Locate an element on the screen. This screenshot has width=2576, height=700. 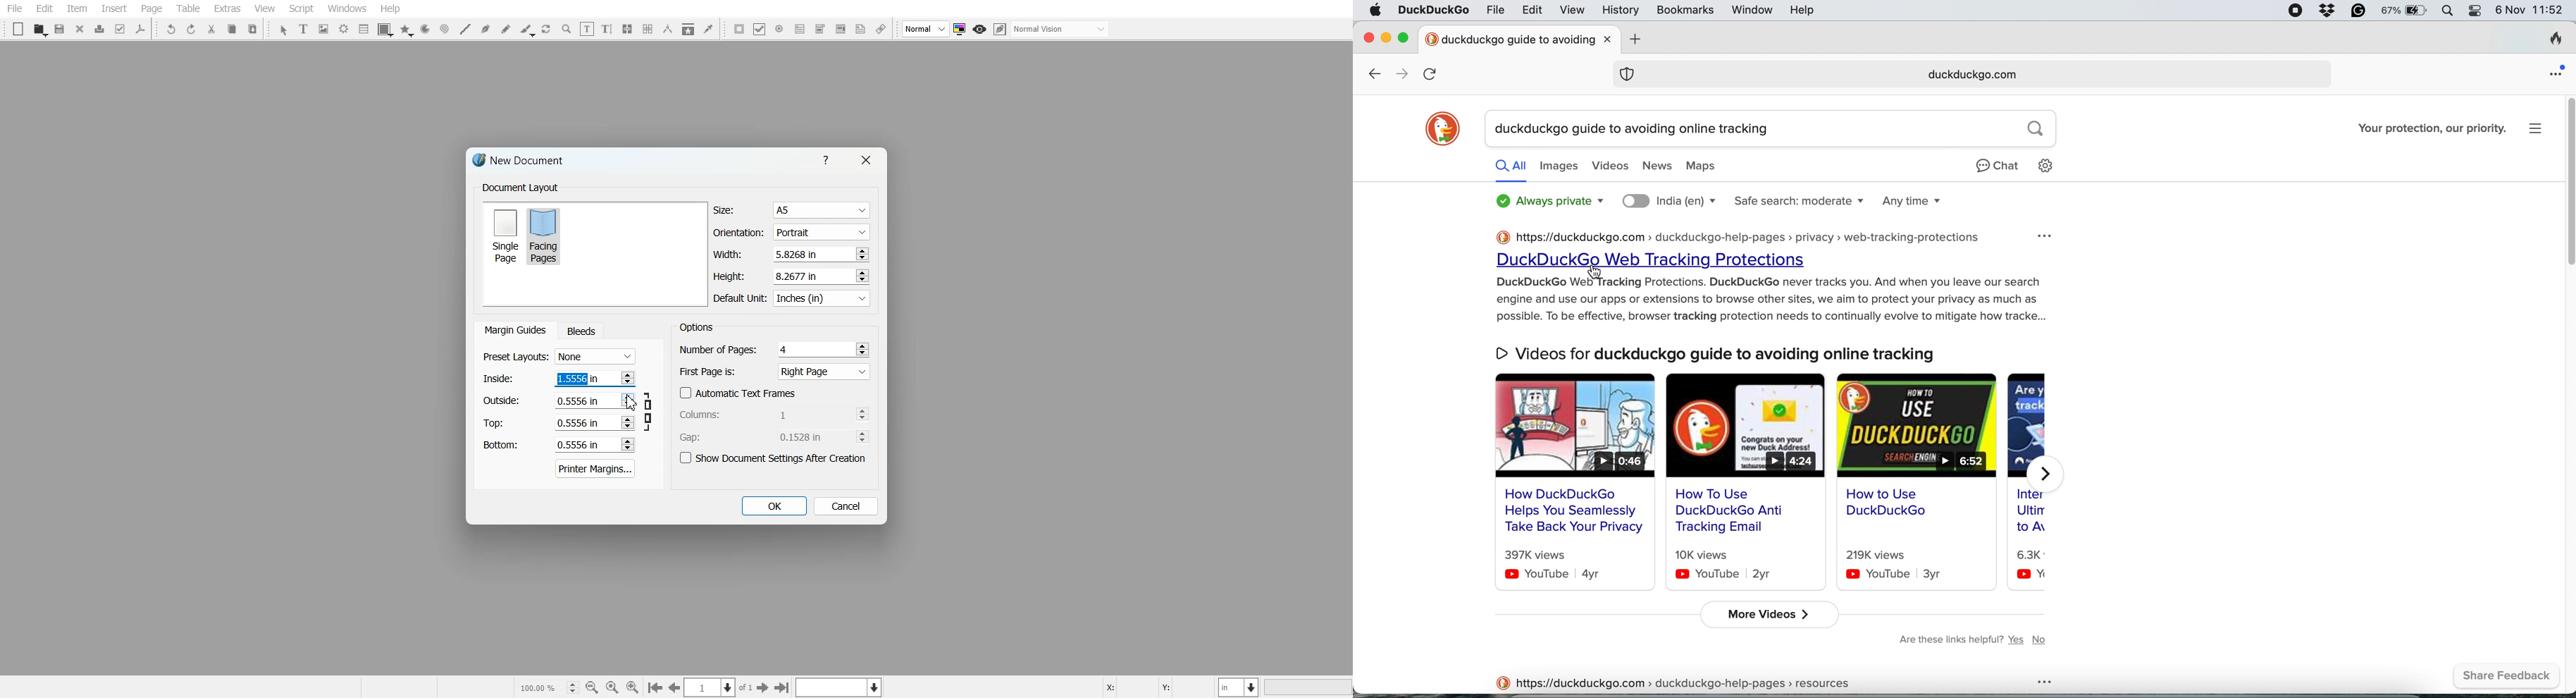
Link Annotation is located at coordinates (881, 30).